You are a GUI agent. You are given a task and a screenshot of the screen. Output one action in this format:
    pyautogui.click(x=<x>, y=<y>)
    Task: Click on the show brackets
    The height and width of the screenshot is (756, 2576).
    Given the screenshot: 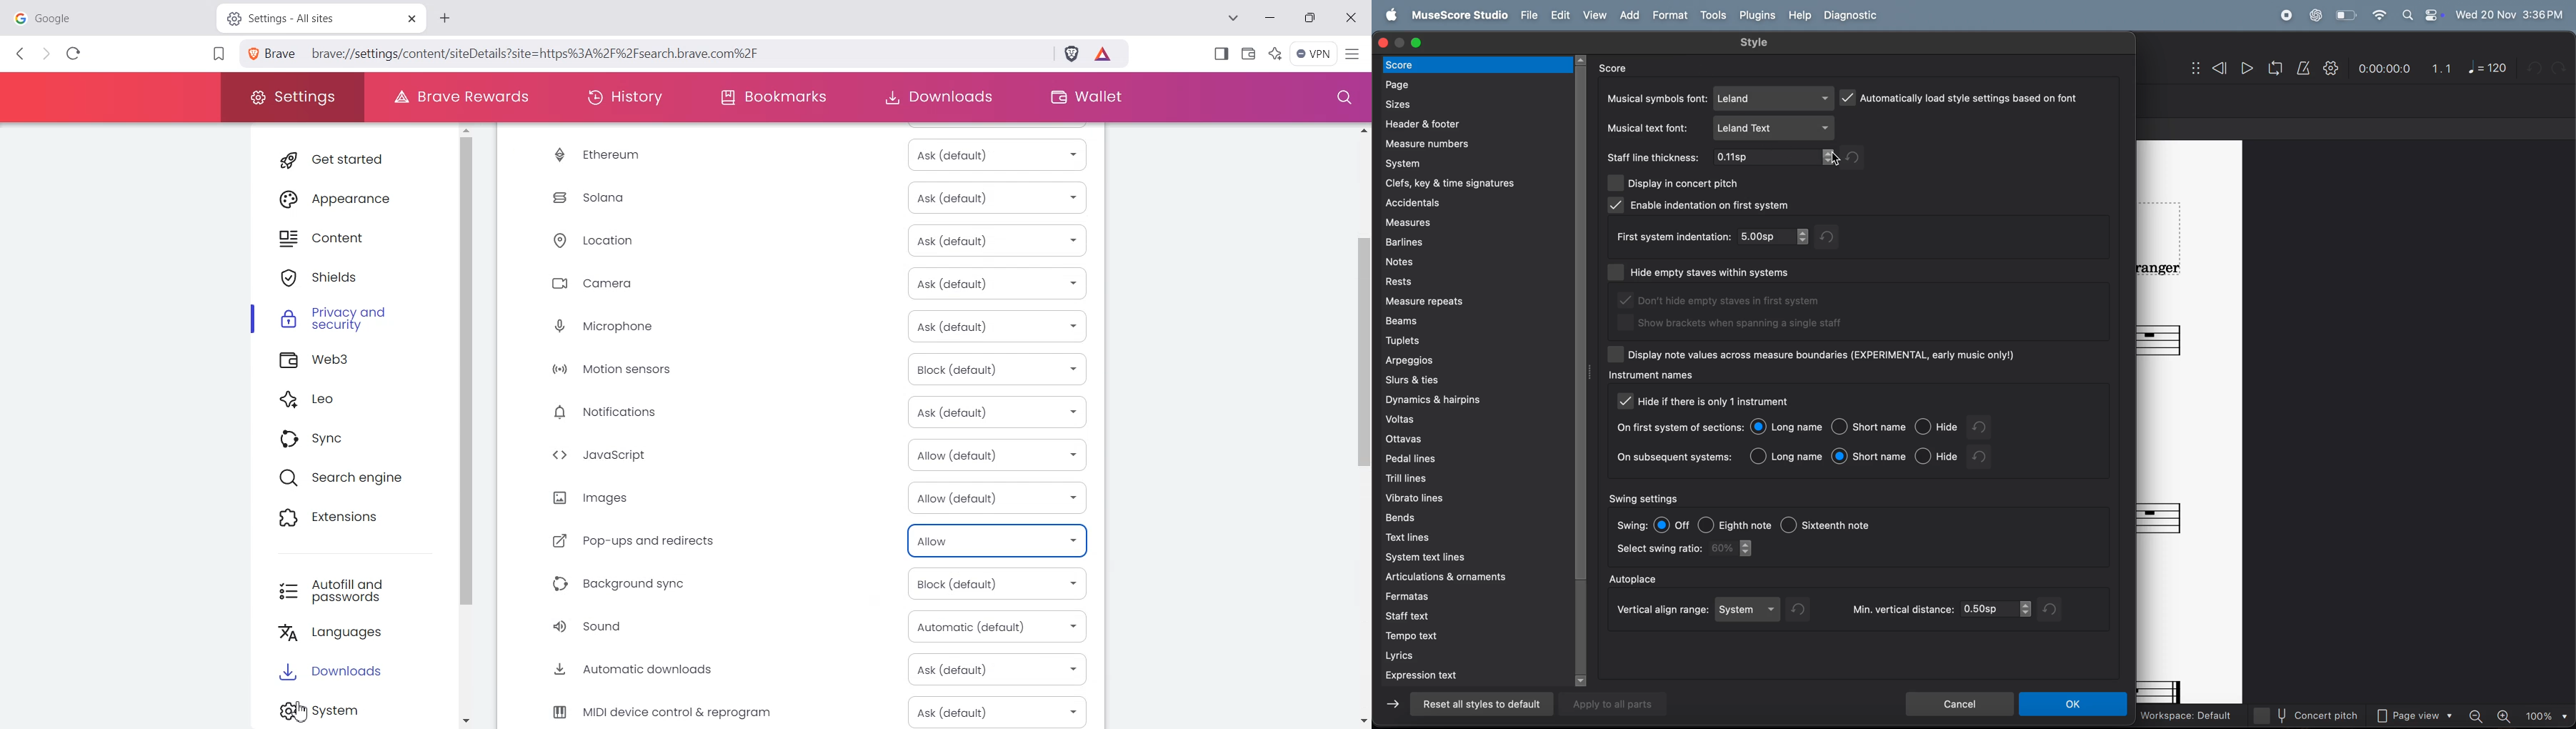 What is the action you would take?
    pyautogui.click(x=1732, y=326)
    